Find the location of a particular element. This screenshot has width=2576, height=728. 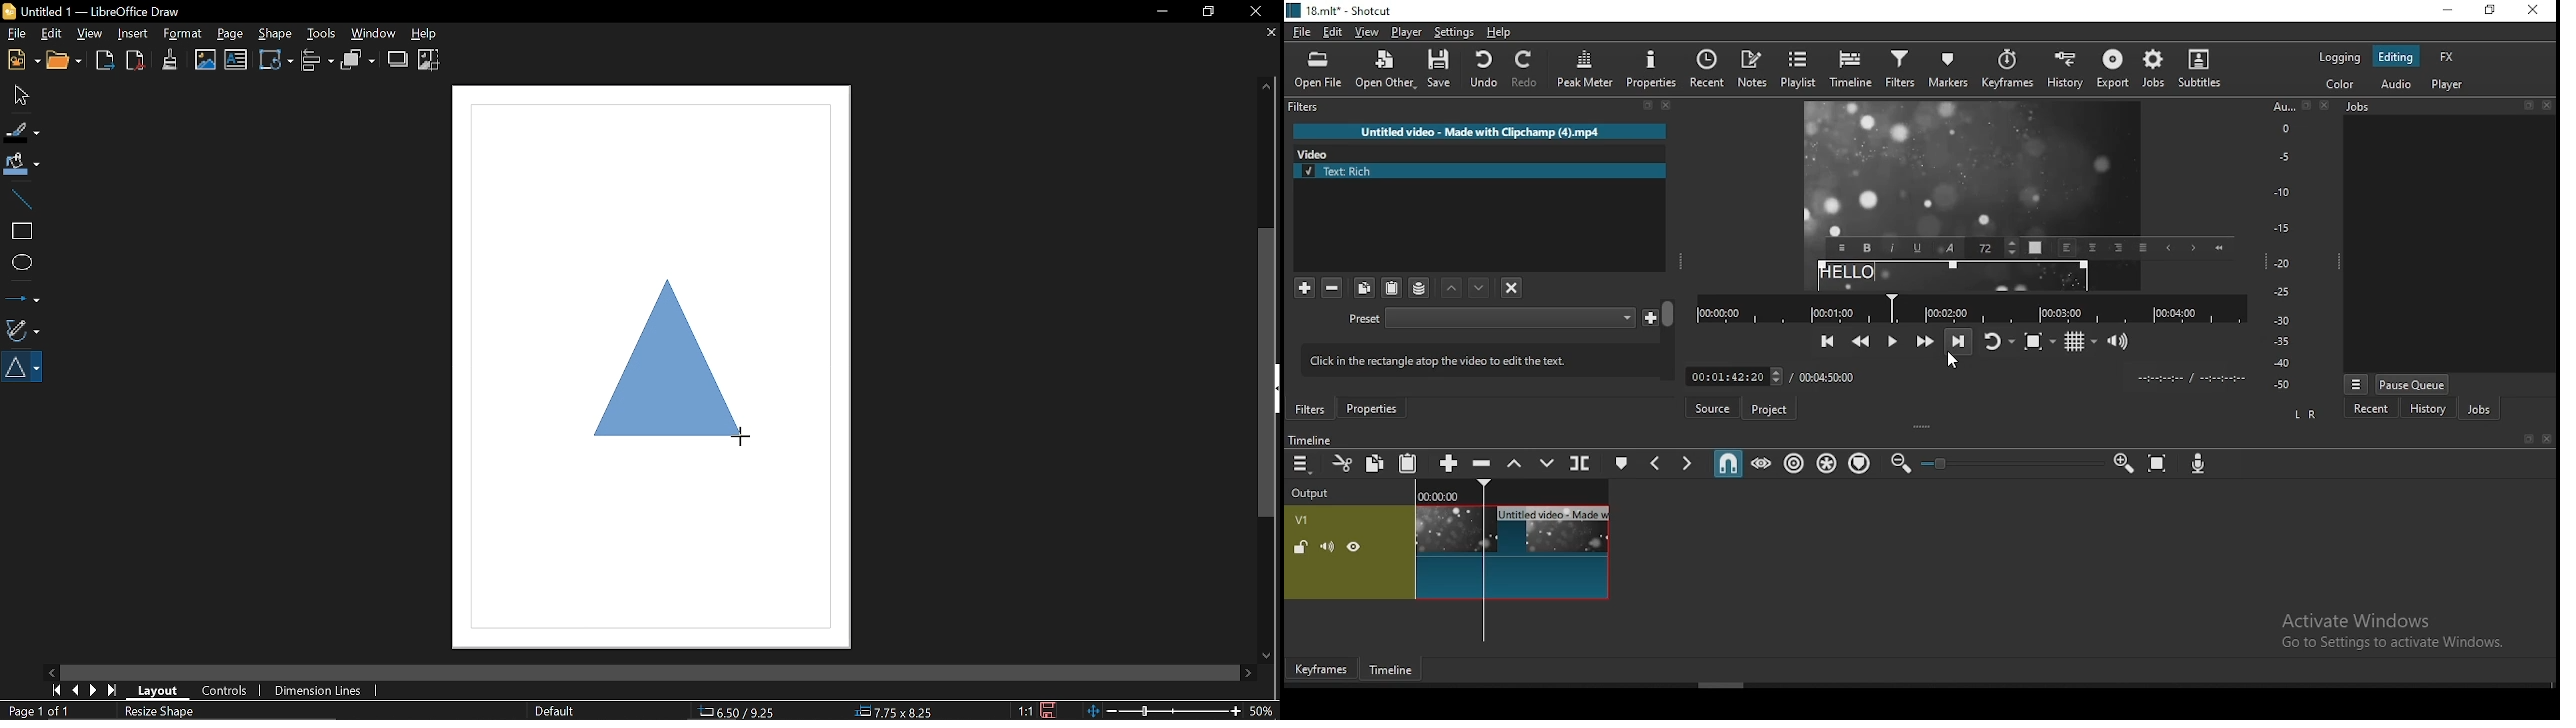

Lines and arrows is located at coordinates (22, 295).